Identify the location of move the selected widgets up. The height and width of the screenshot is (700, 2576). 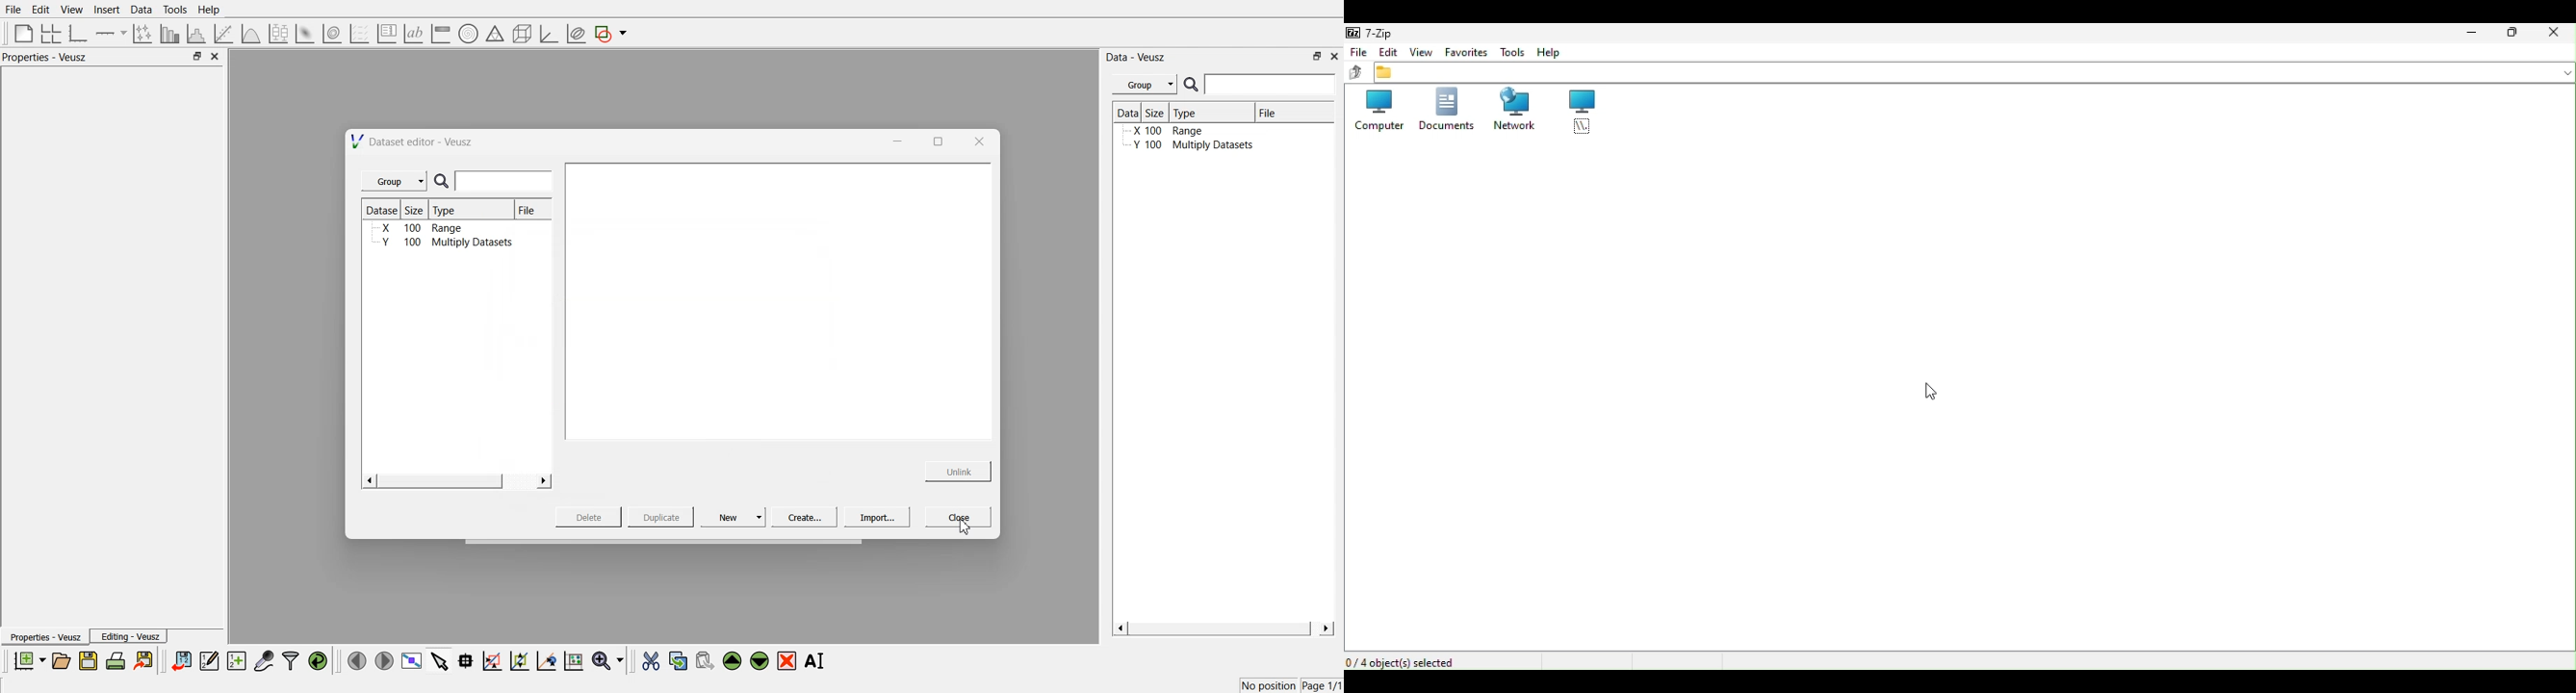
(734, 662).